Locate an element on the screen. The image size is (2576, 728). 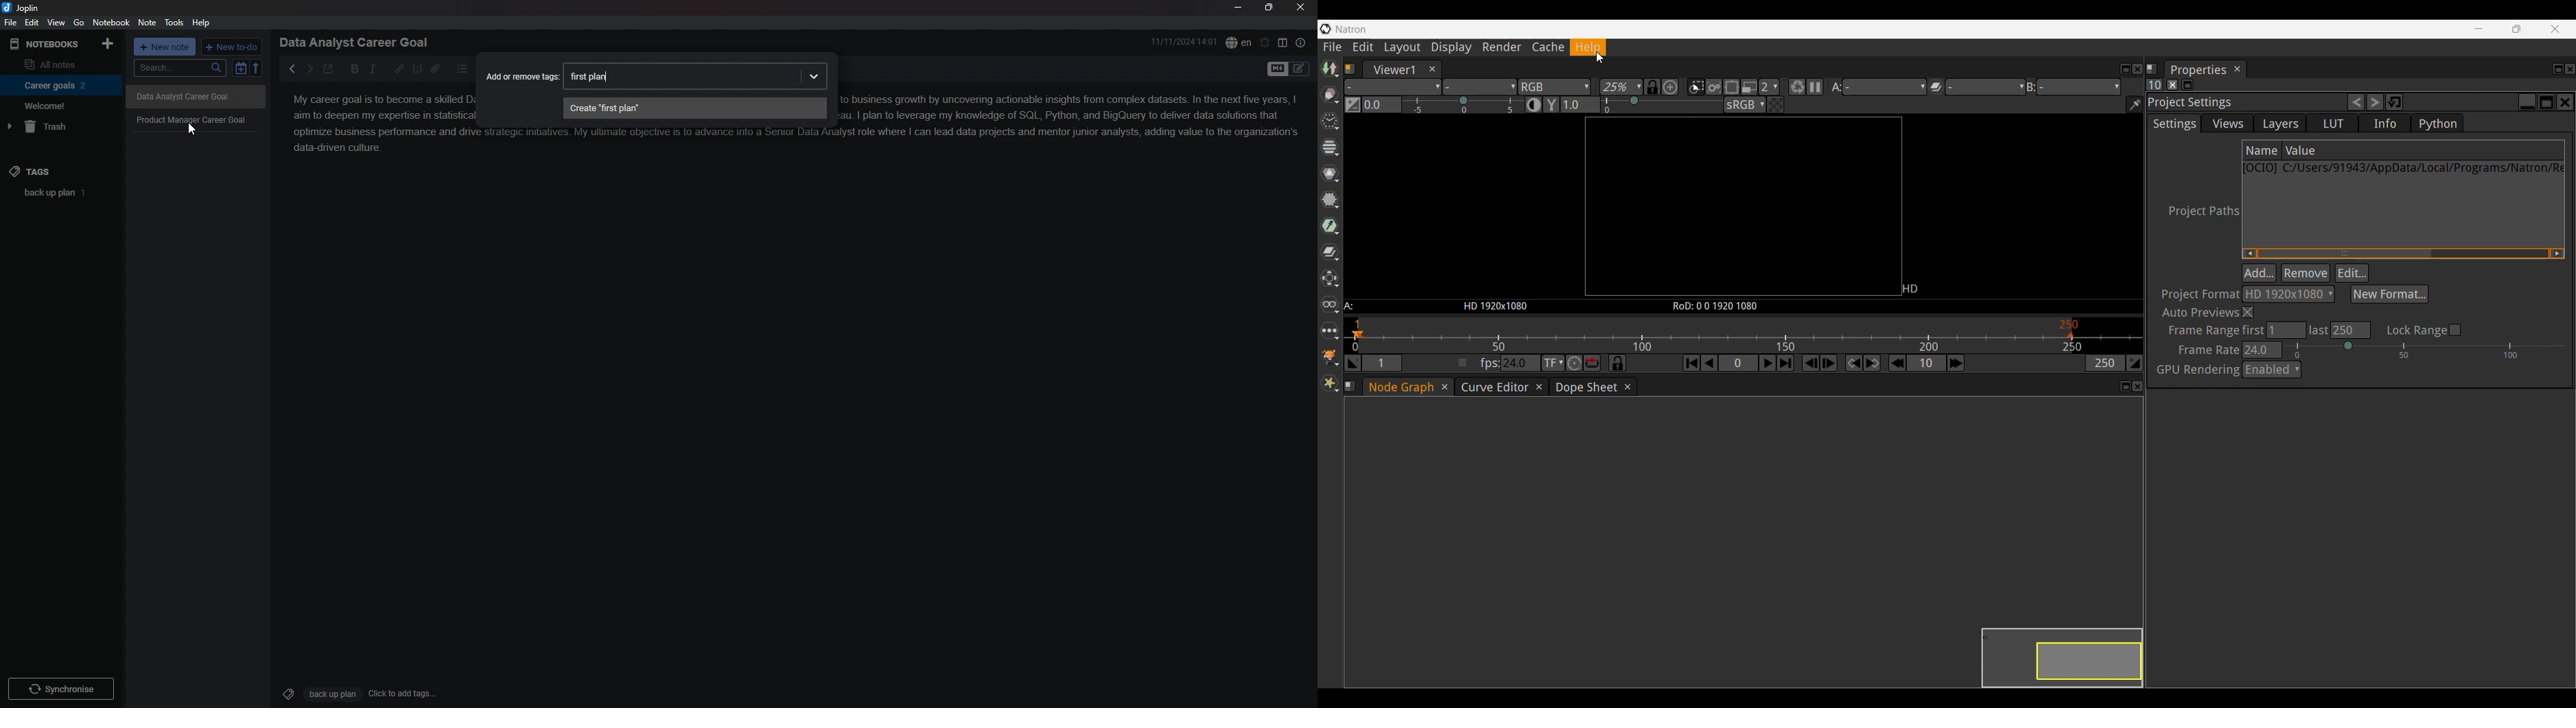
Data Analyst Career Goal is located at coordinates (359, 42).